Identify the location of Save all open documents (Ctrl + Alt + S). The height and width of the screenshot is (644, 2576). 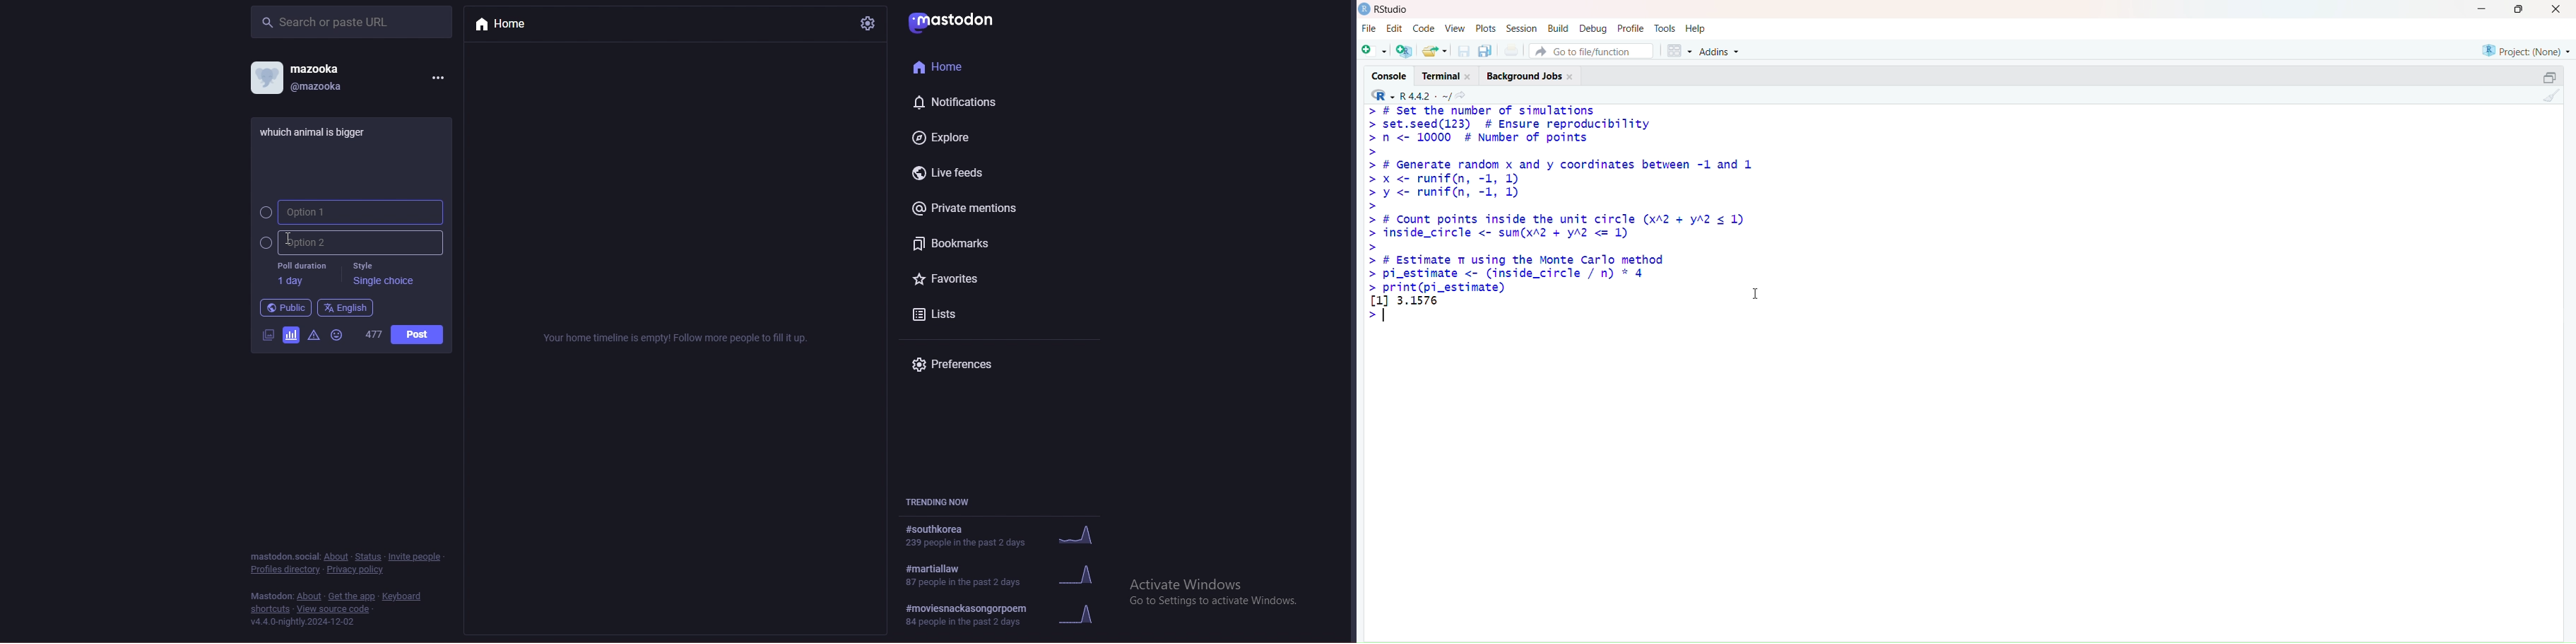
(1486, 49).